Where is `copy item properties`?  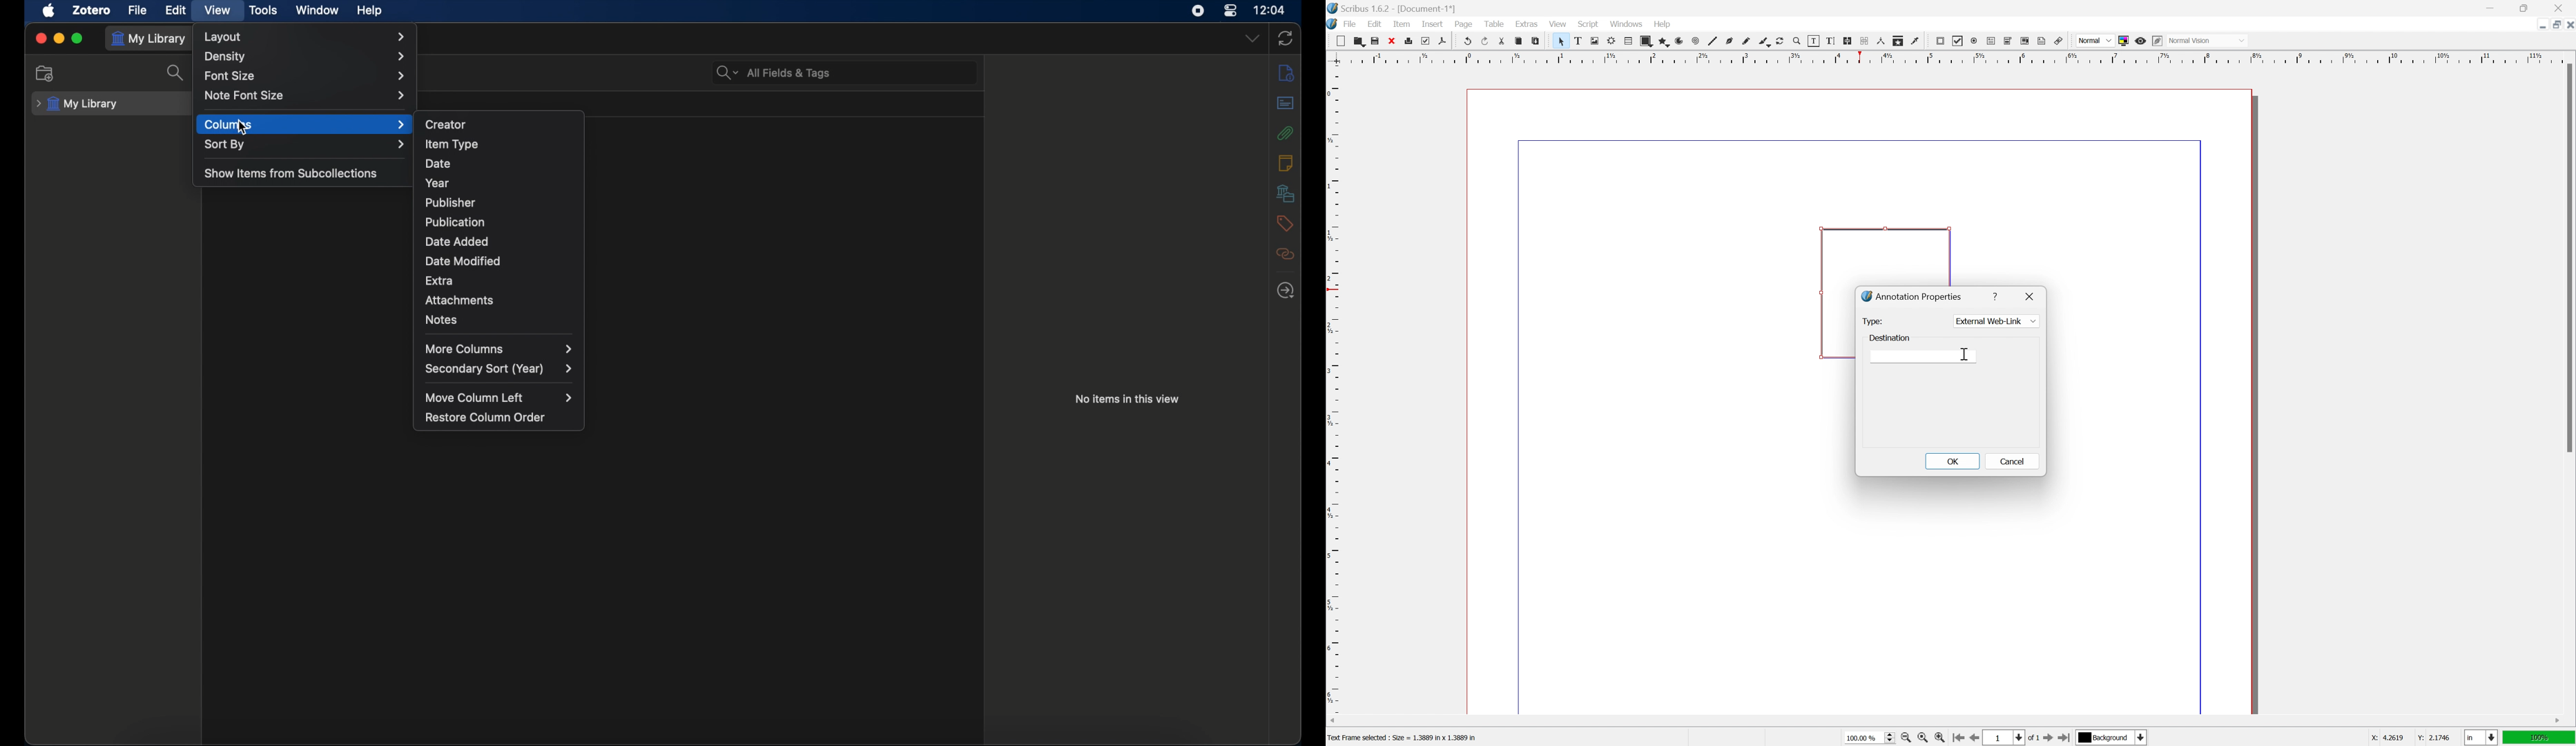 copy item properties is located at coordinates (1898, 41).